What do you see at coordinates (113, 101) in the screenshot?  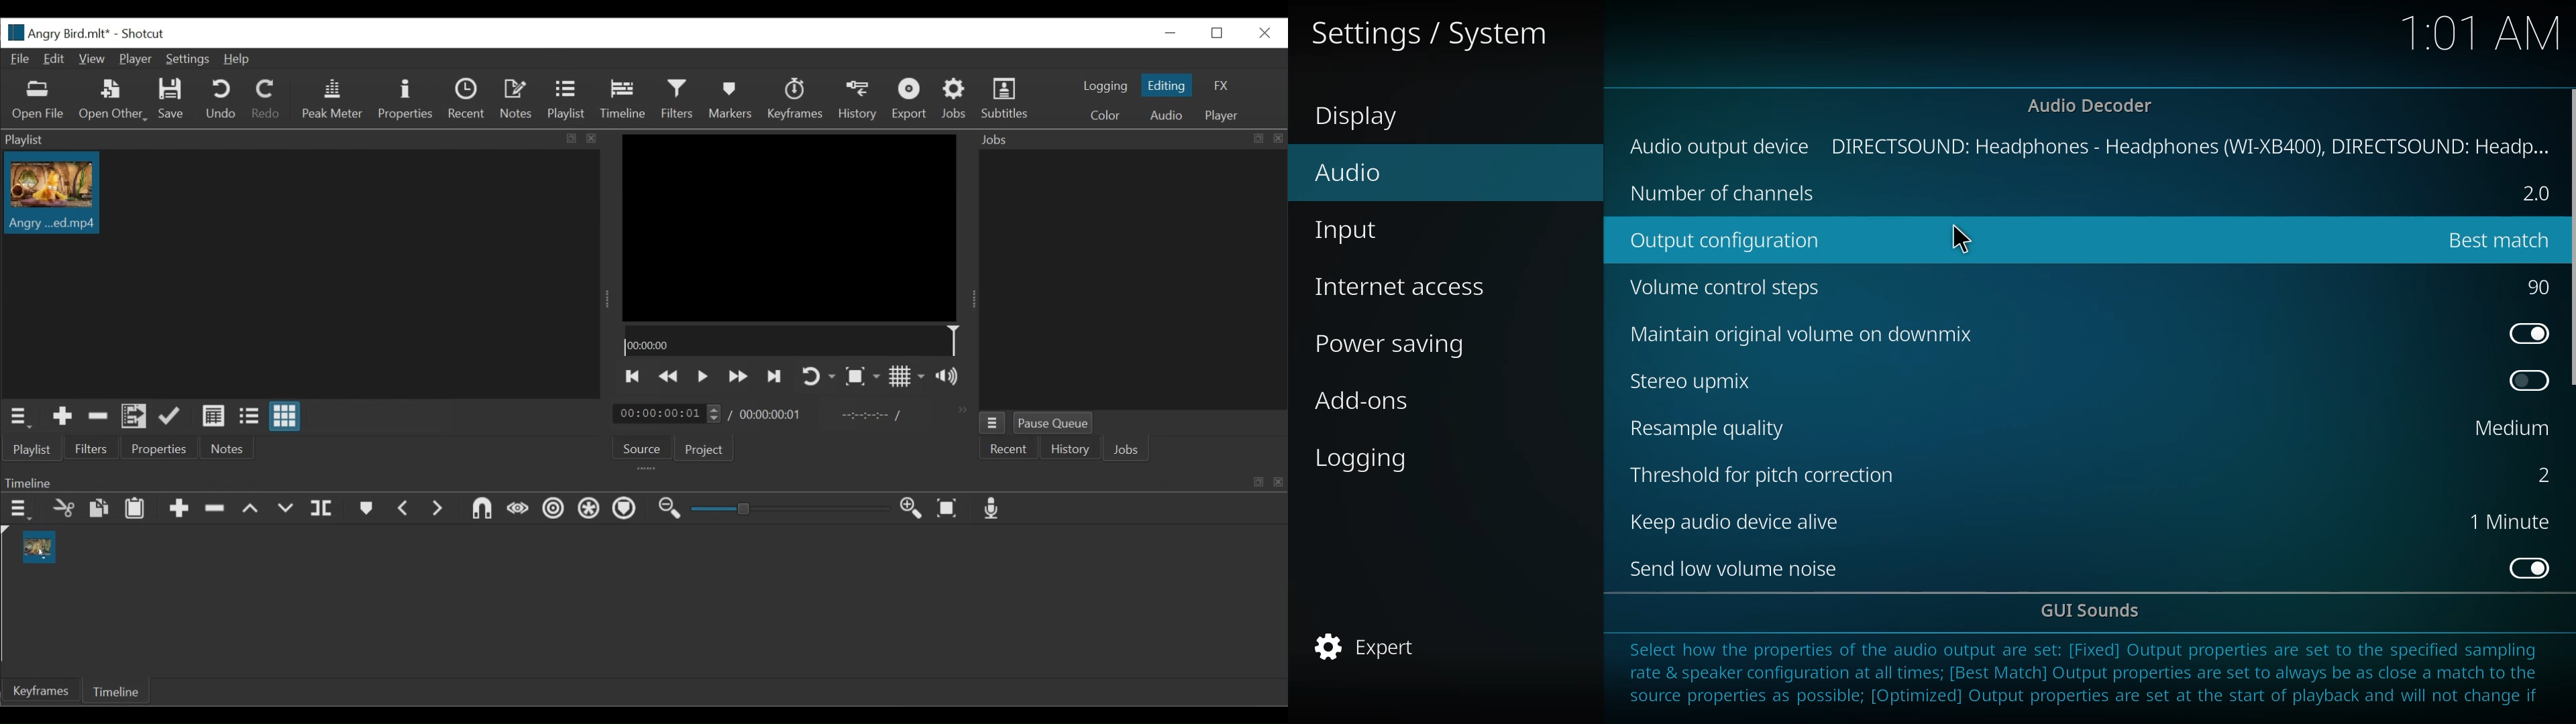 I see `Open Other` at bounding box center [113, 101].